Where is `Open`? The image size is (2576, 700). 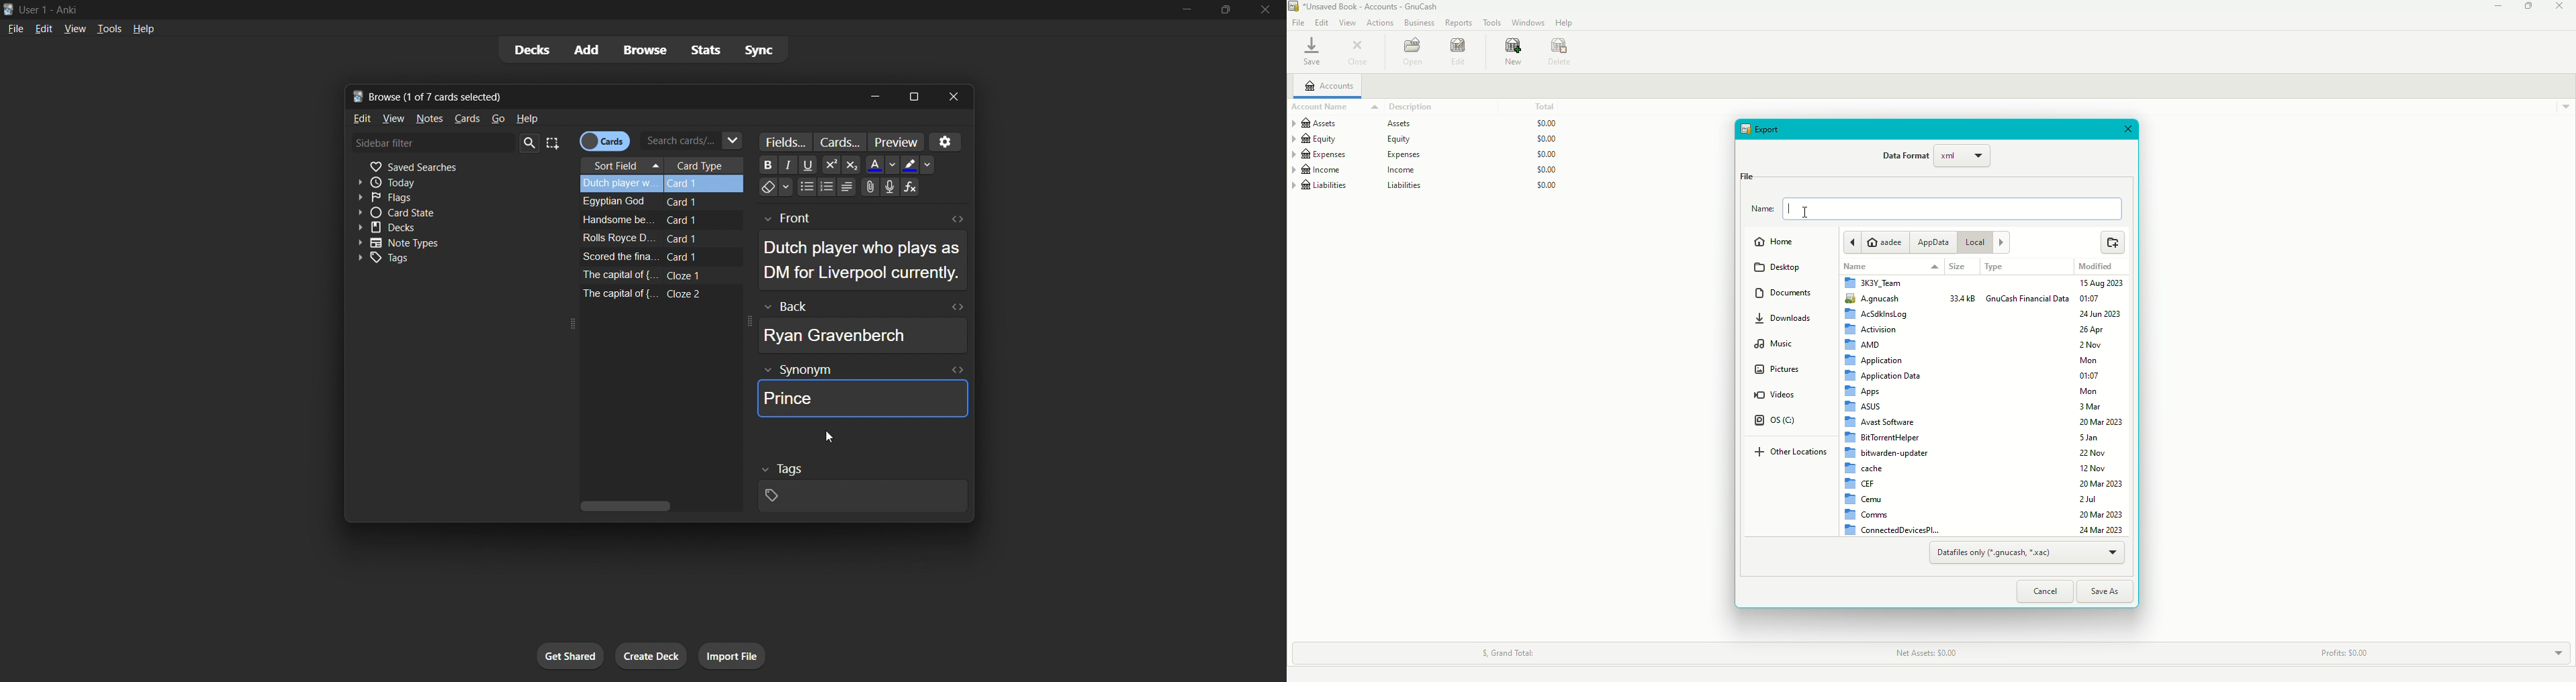
Open is located at coordinates (1412, 52).